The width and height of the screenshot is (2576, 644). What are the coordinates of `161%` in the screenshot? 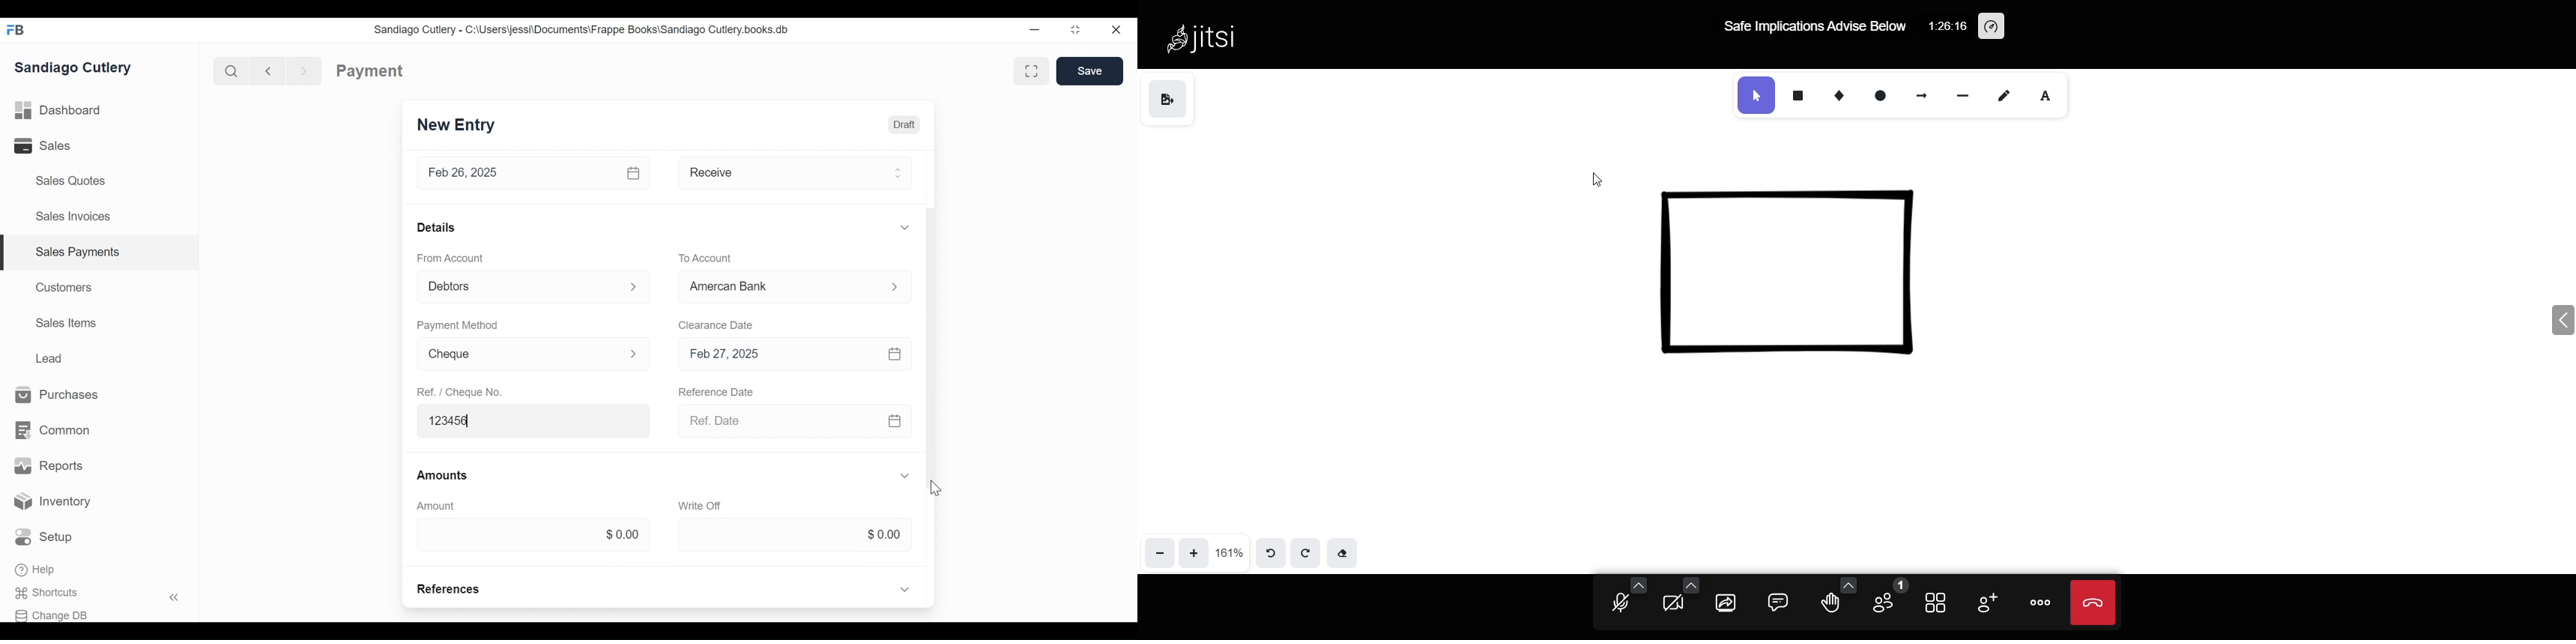 It's located at (1229, 548).